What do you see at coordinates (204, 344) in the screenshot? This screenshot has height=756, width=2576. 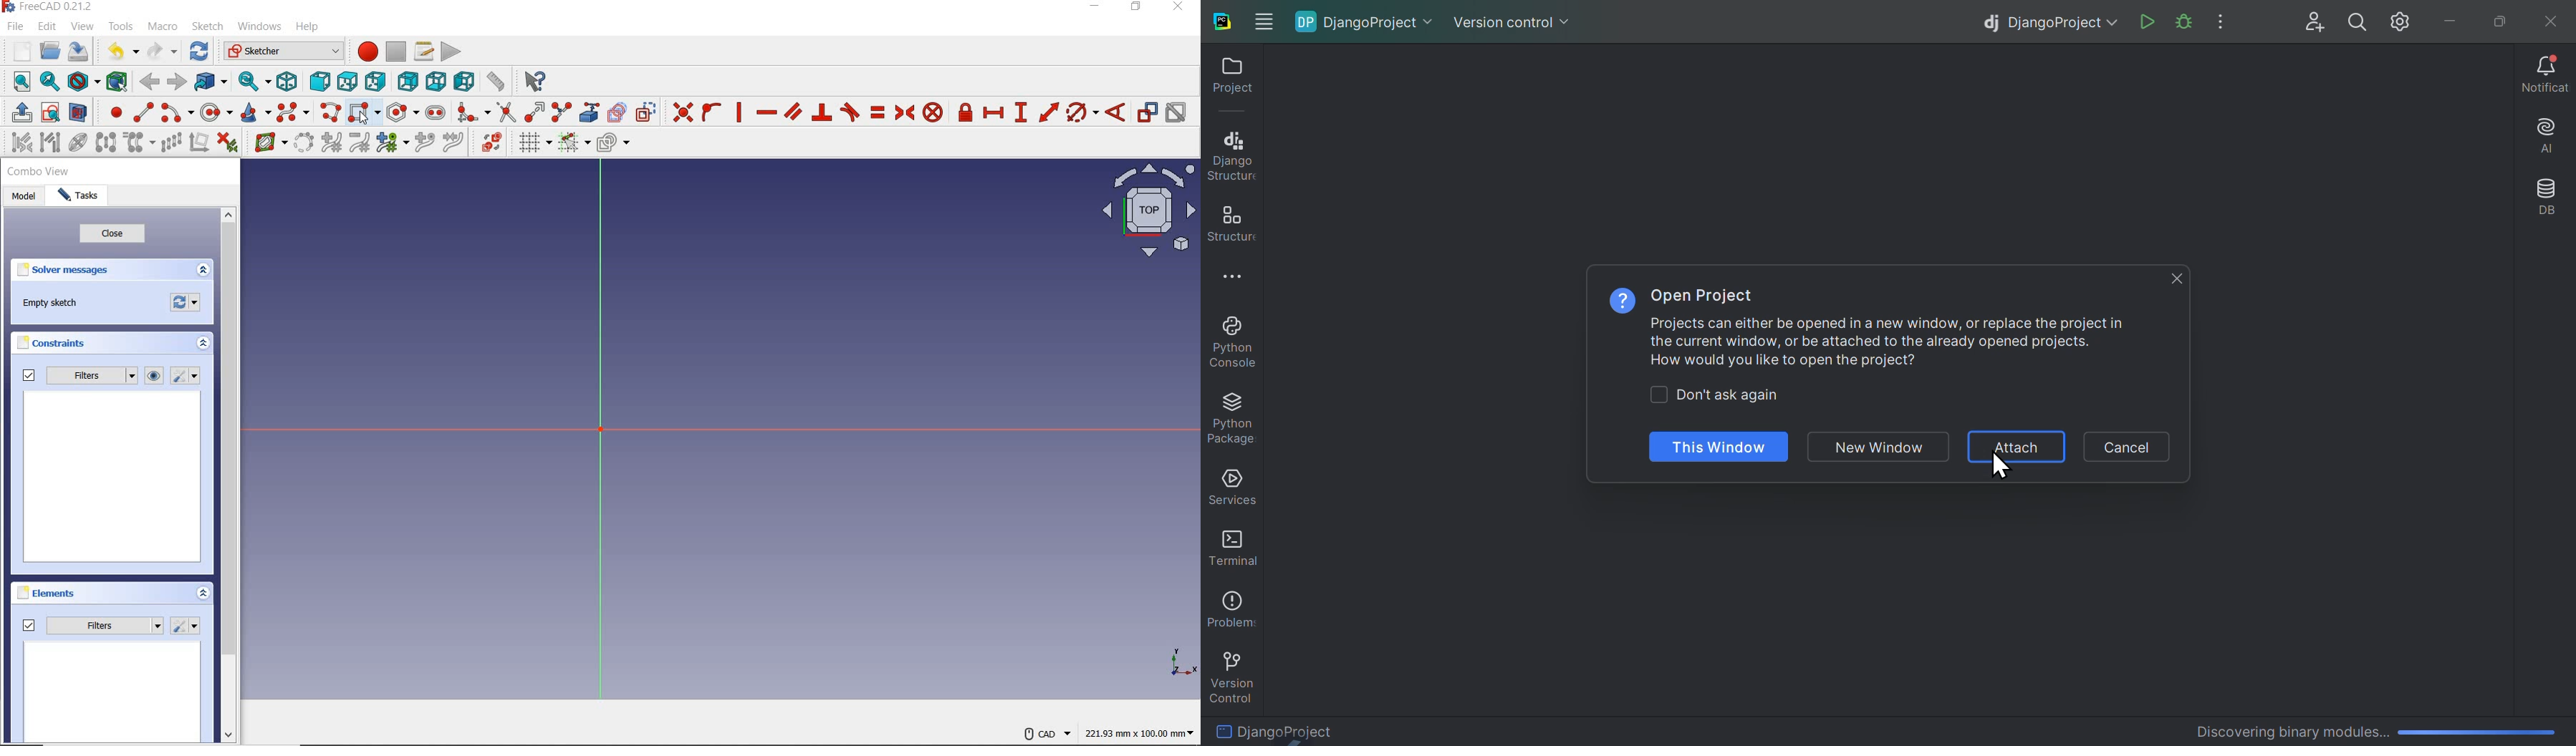 I see `expand` at bounding box center [204, 344].